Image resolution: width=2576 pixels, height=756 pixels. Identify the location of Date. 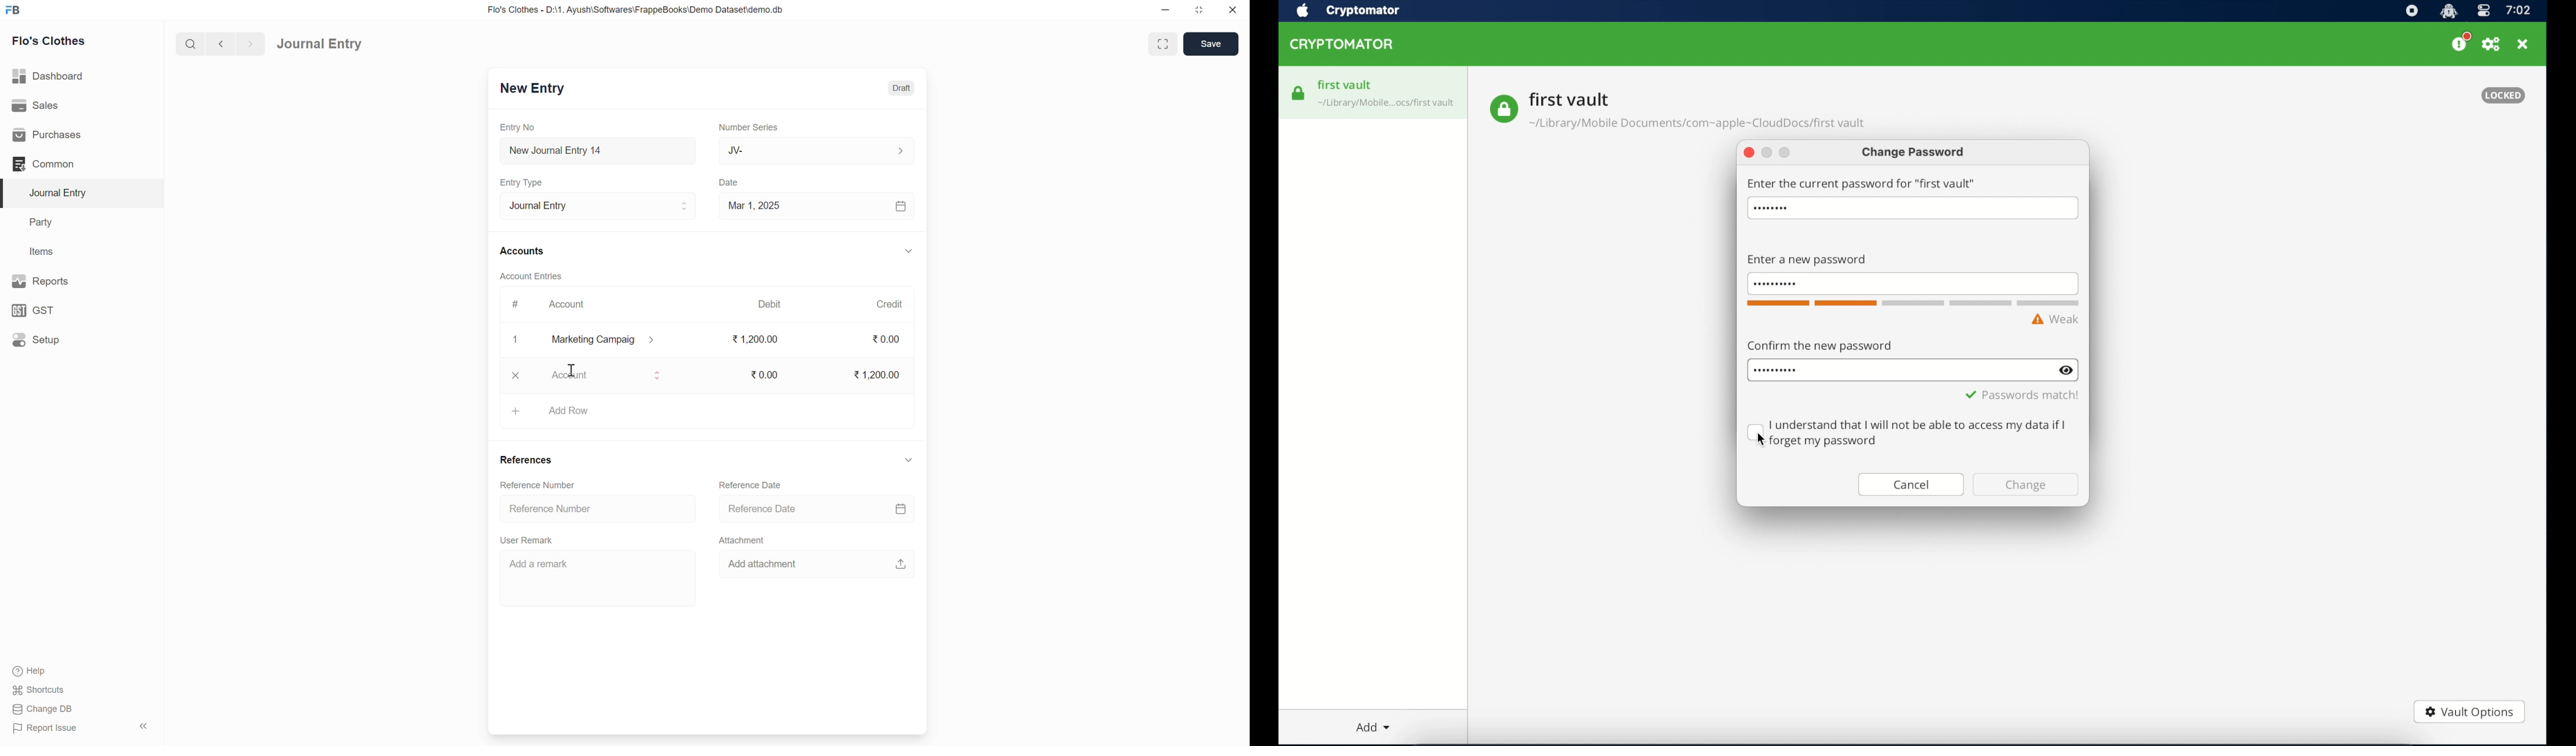
(731, 183).